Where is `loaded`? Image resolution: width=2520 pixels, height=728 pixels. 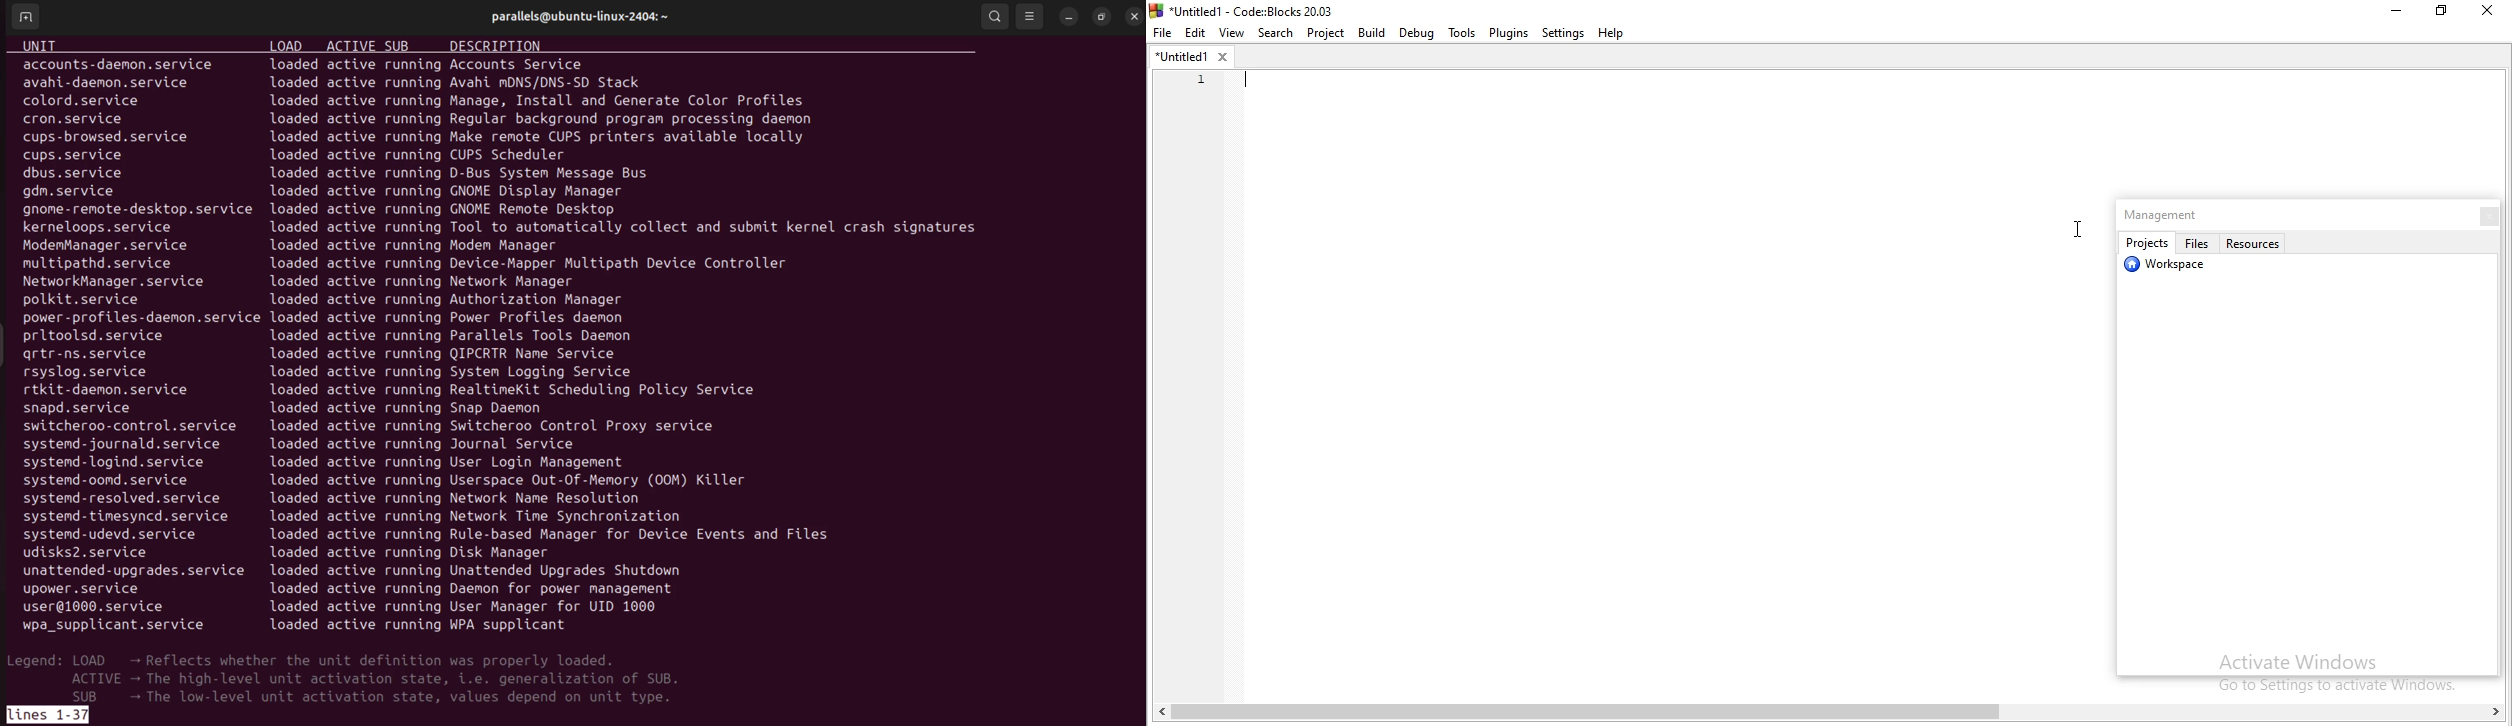
loaded is located at coordinates (296, 554).